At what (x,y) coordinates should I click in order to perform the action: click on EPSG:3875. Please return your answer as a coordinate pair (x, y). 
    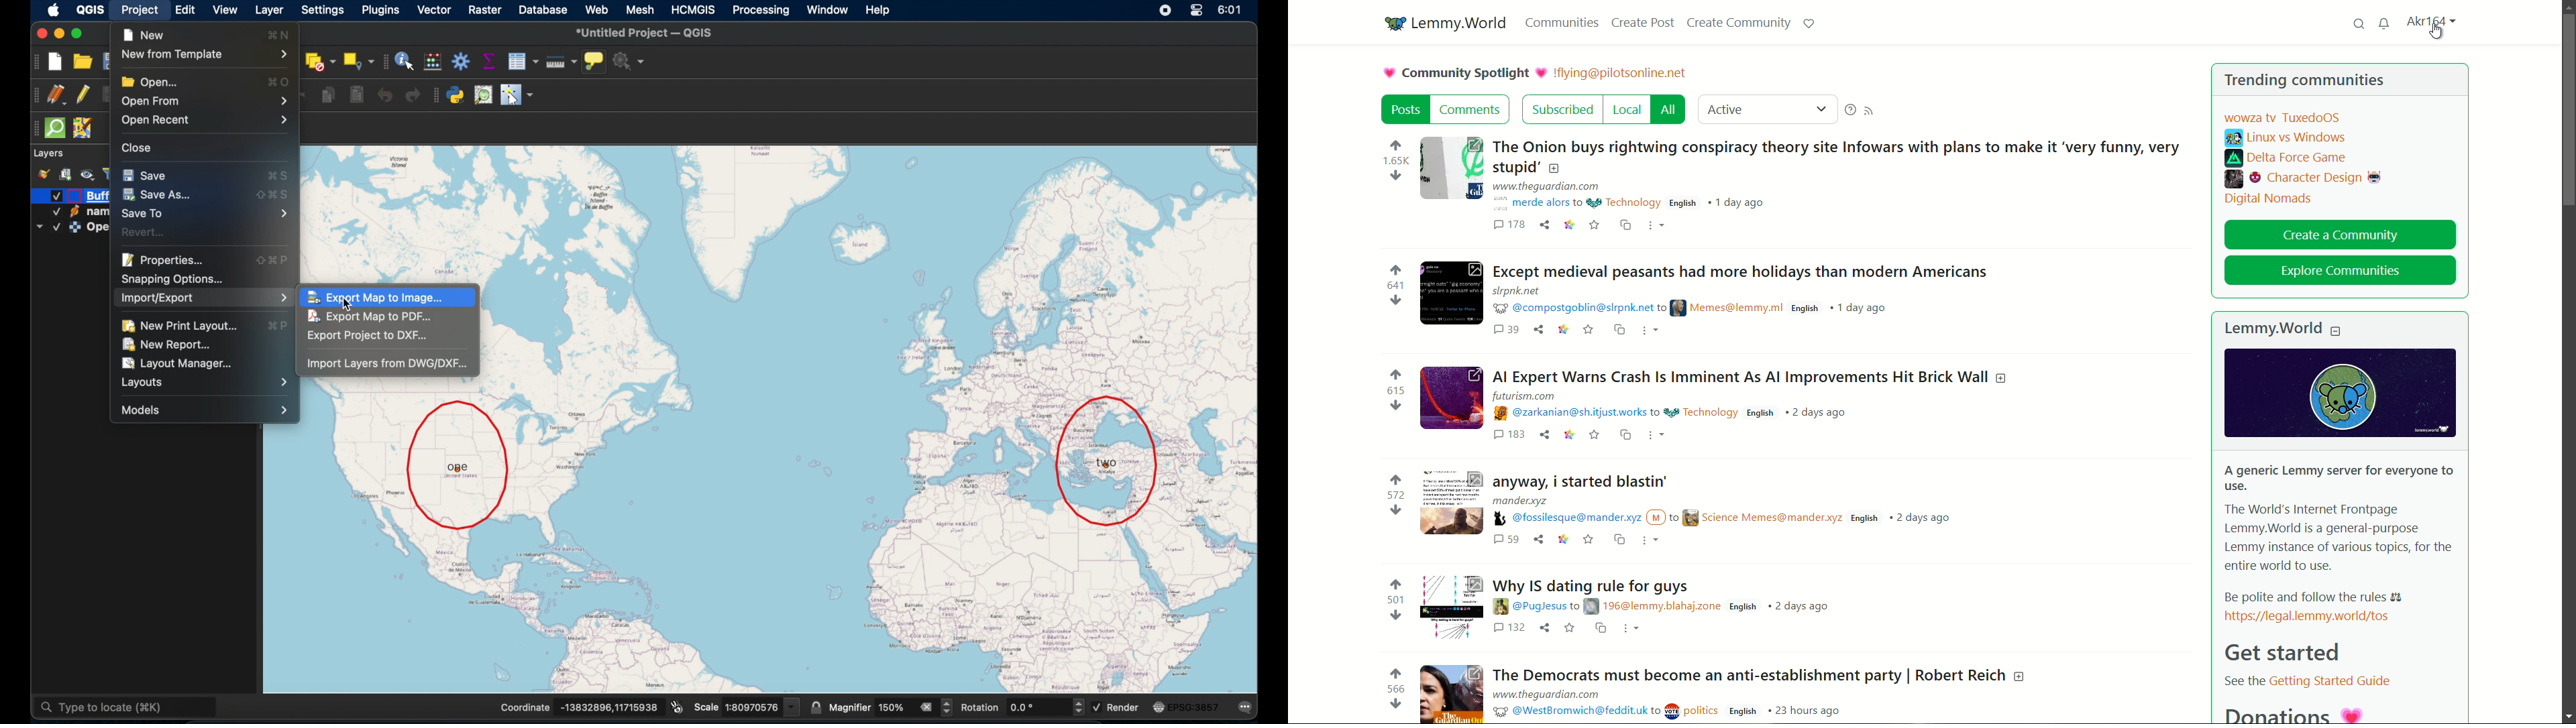
    Looking at the image, I should click on (1195, 707).